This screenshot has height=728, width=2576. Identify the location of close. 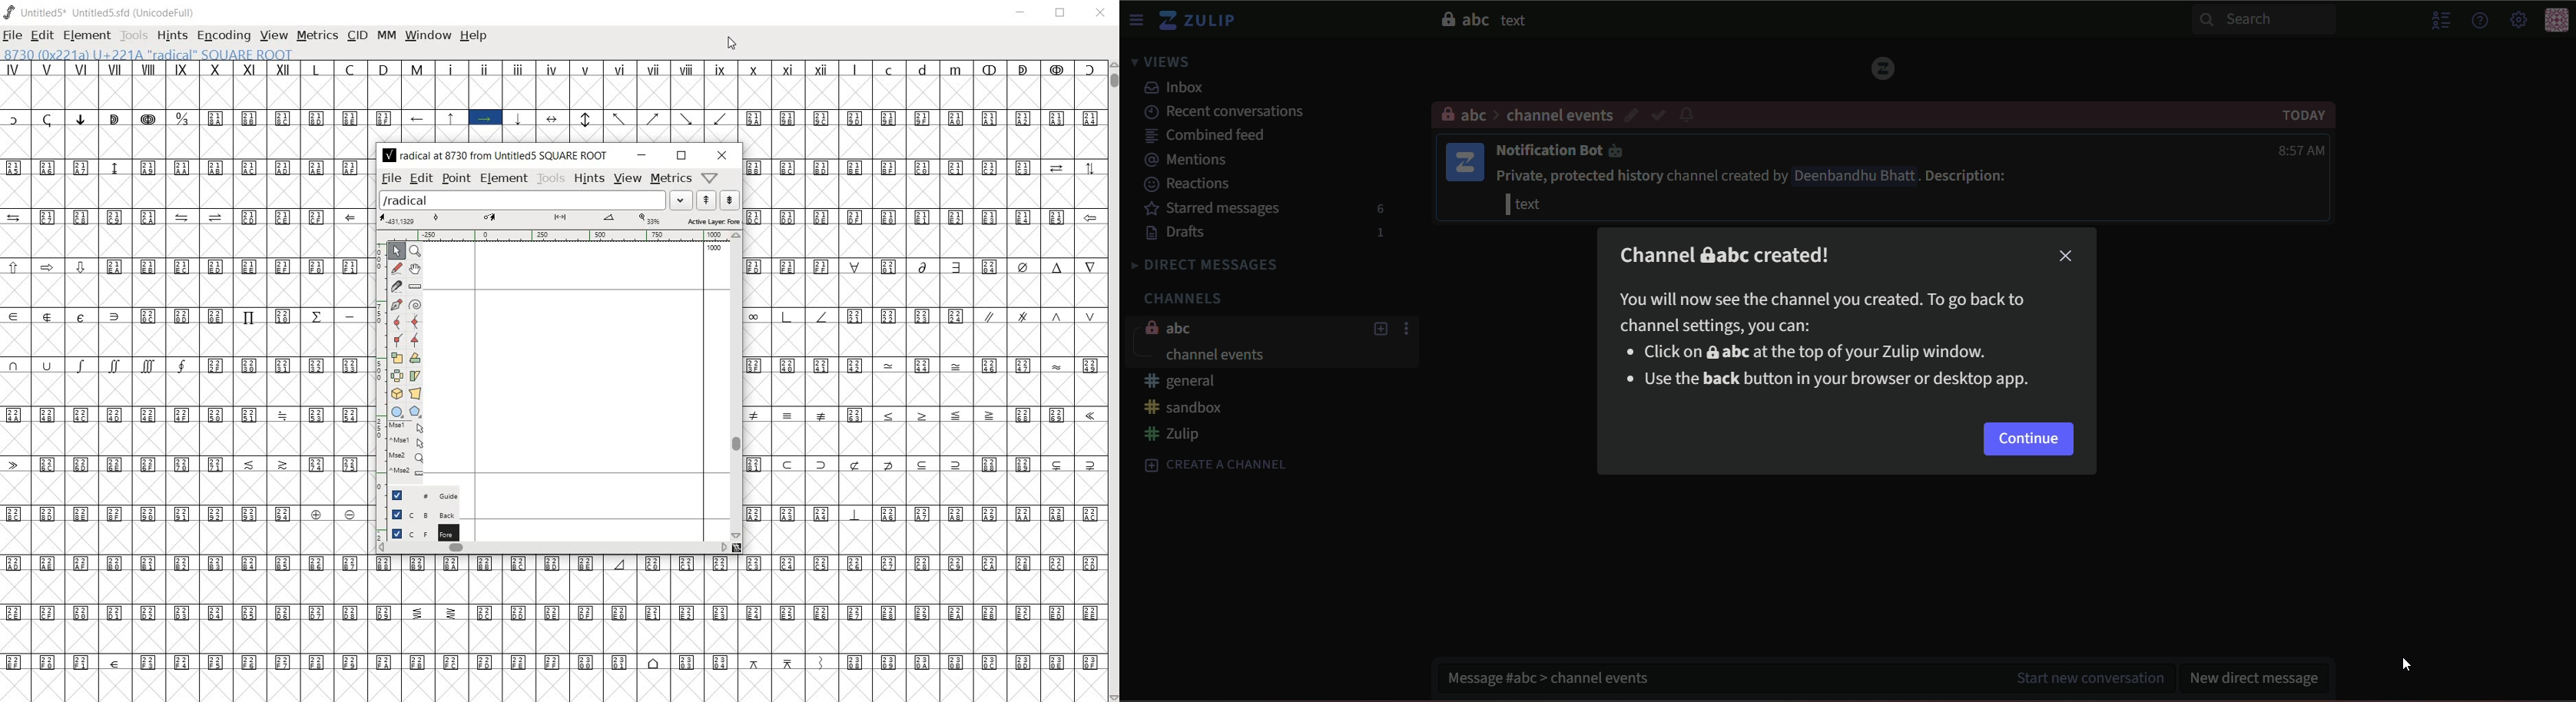
(2066, 255).